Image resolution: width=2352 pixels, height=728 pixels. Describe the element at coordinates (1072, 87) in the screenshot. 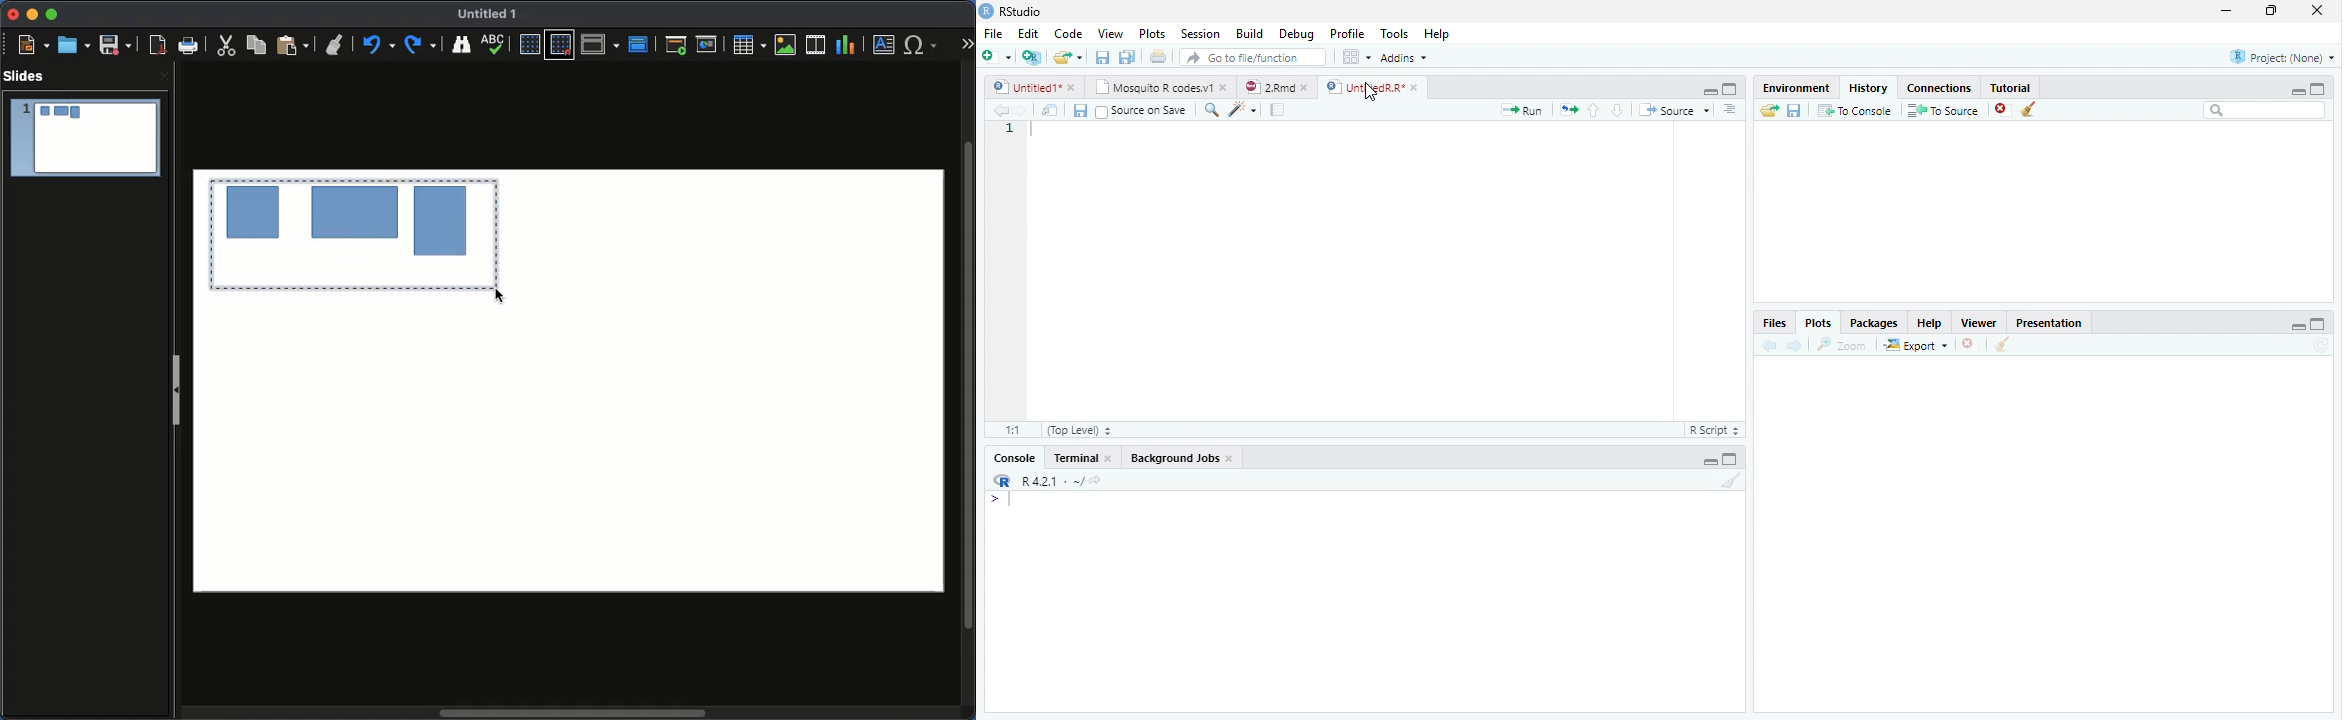

I see `close` at that location.